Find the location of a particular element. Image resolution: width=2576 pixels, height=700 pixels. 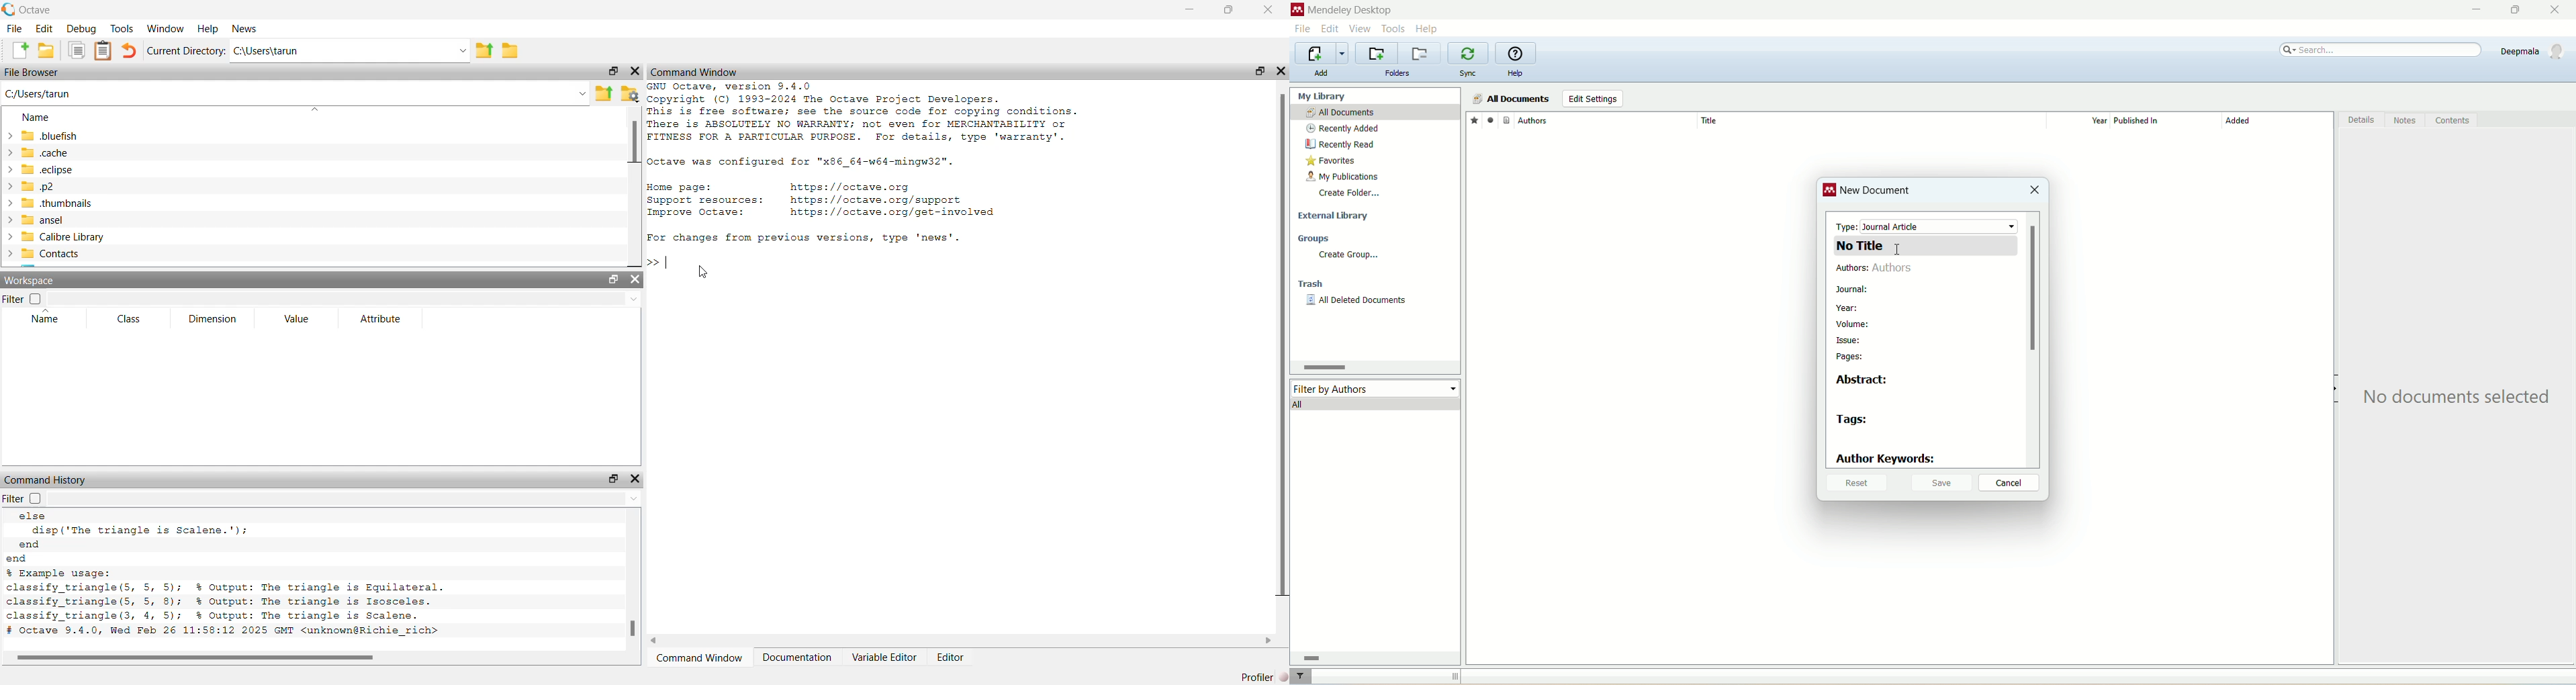

filter by author is located at coordinates (1376, 387).